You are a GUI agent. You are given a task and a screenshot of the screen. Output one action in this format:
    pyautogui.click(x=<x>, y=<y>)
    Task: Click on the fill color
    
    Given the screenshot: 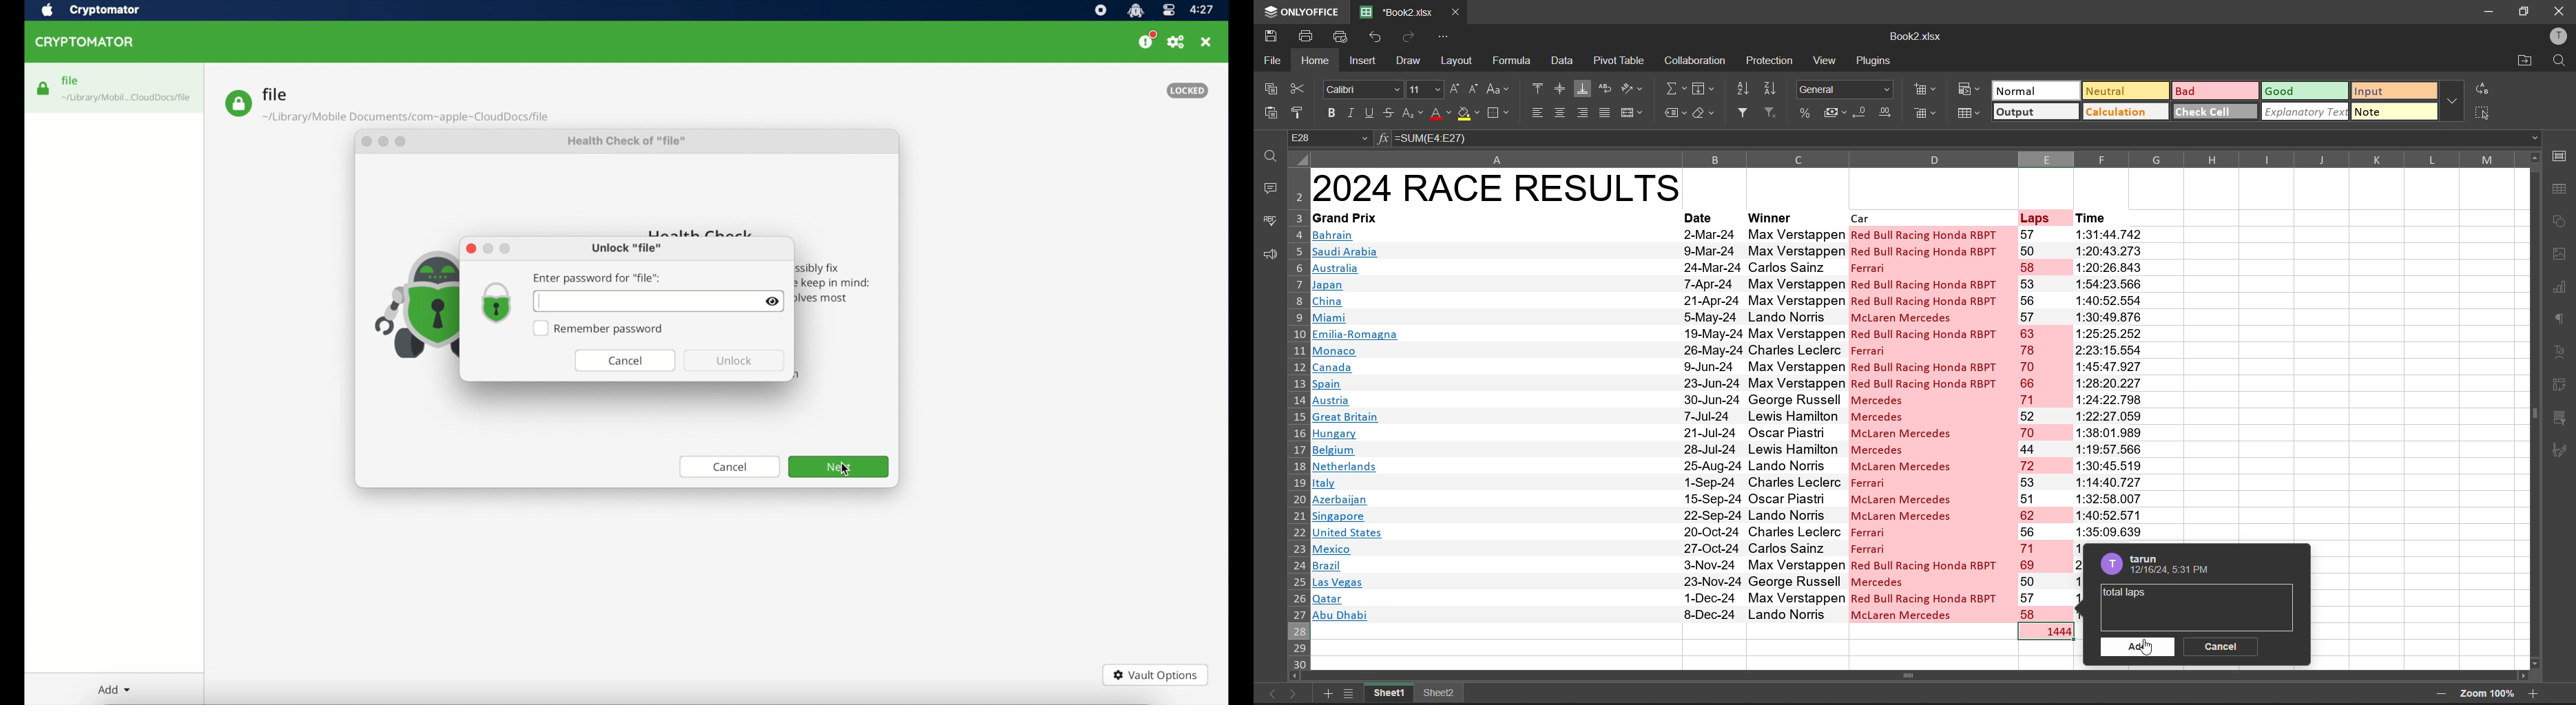 What is the action you would take?
    pyautogui.click(x=1467, y=114)
    